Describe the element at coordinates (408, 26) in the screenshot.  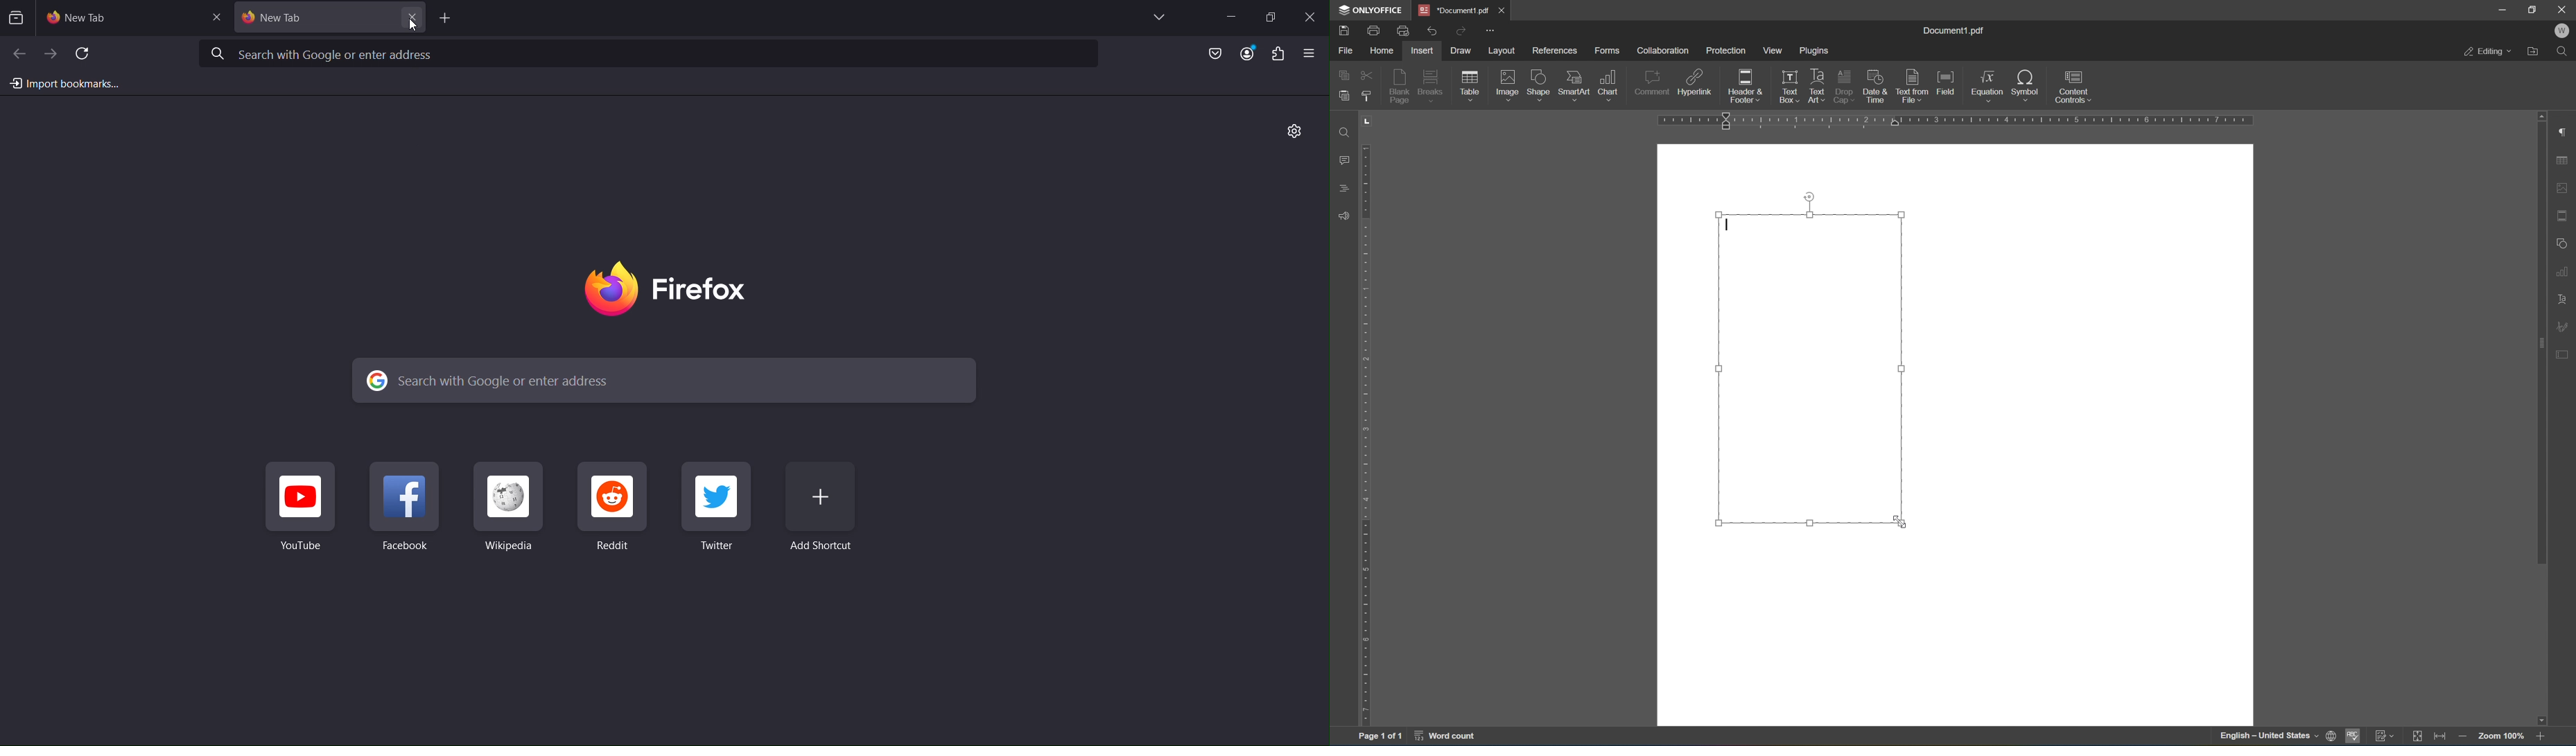
I see `cursor` at that location.